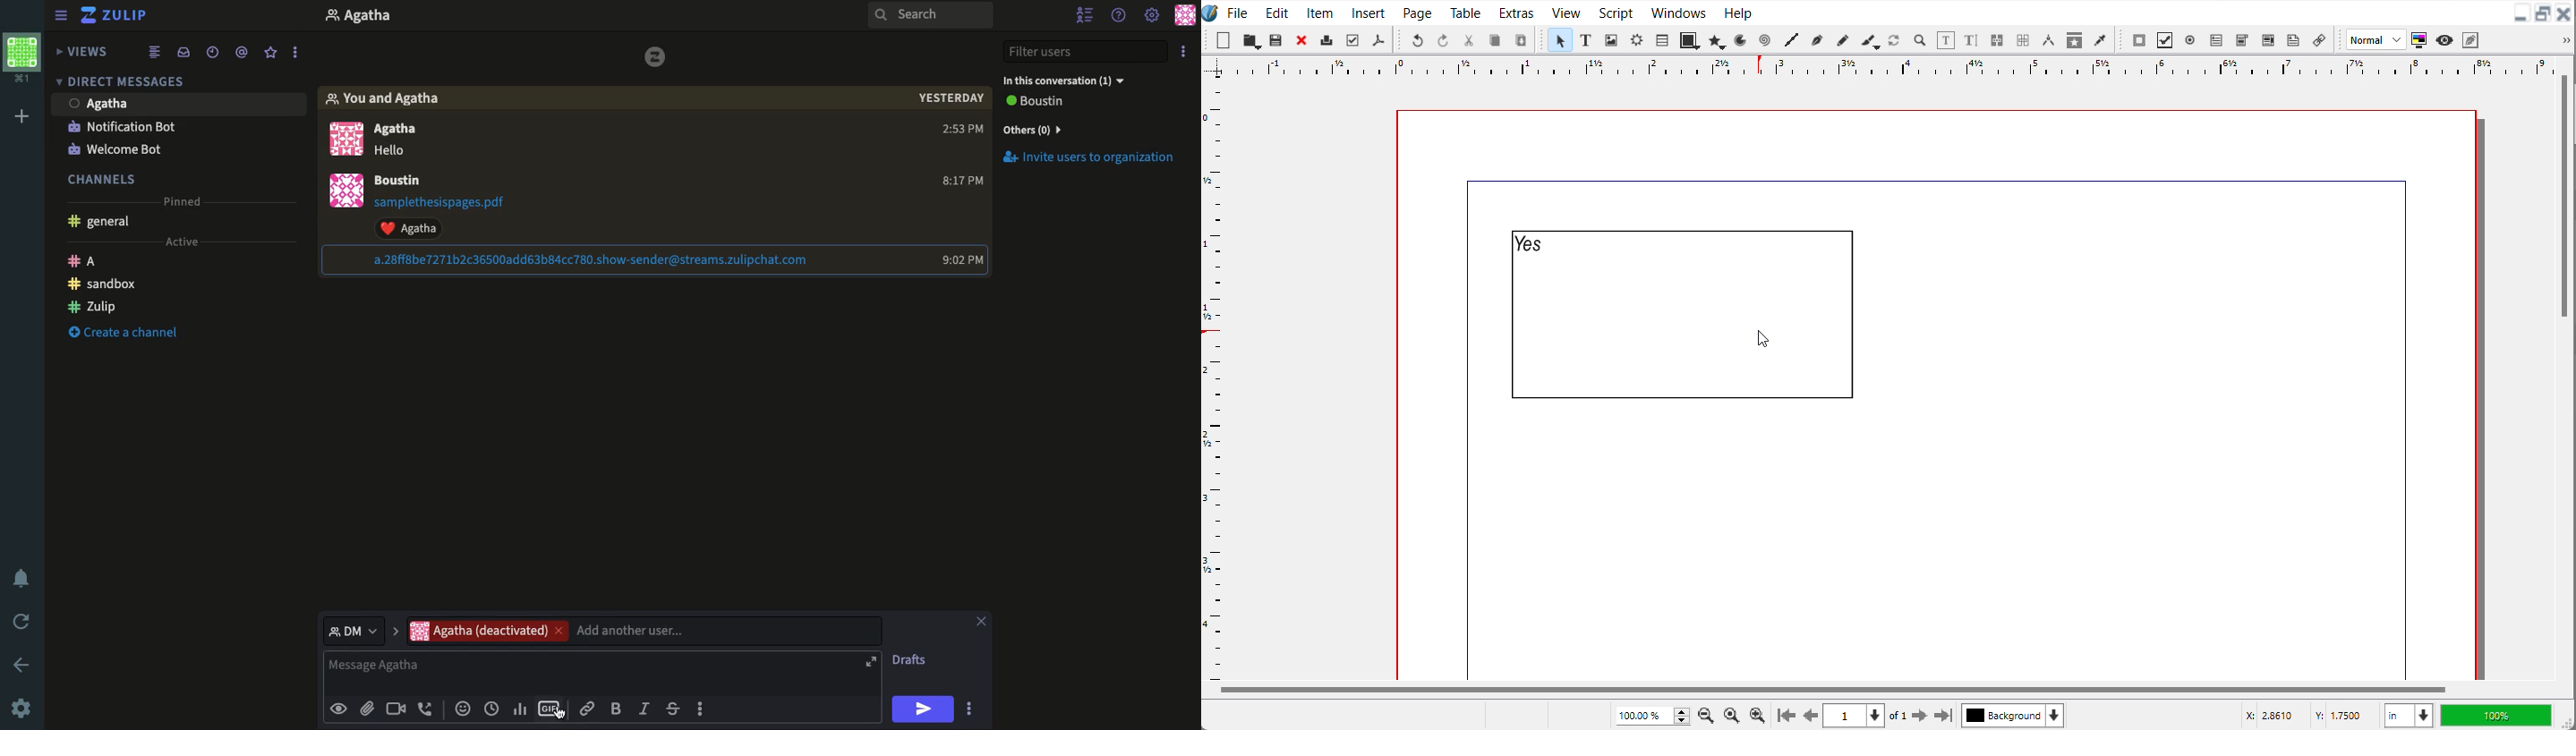 This screenshot has height=756, width=2576. What do you see at coordinates (1275, 12) in the screenshot?
I see `Edit` at bounding box center [1275, 12].